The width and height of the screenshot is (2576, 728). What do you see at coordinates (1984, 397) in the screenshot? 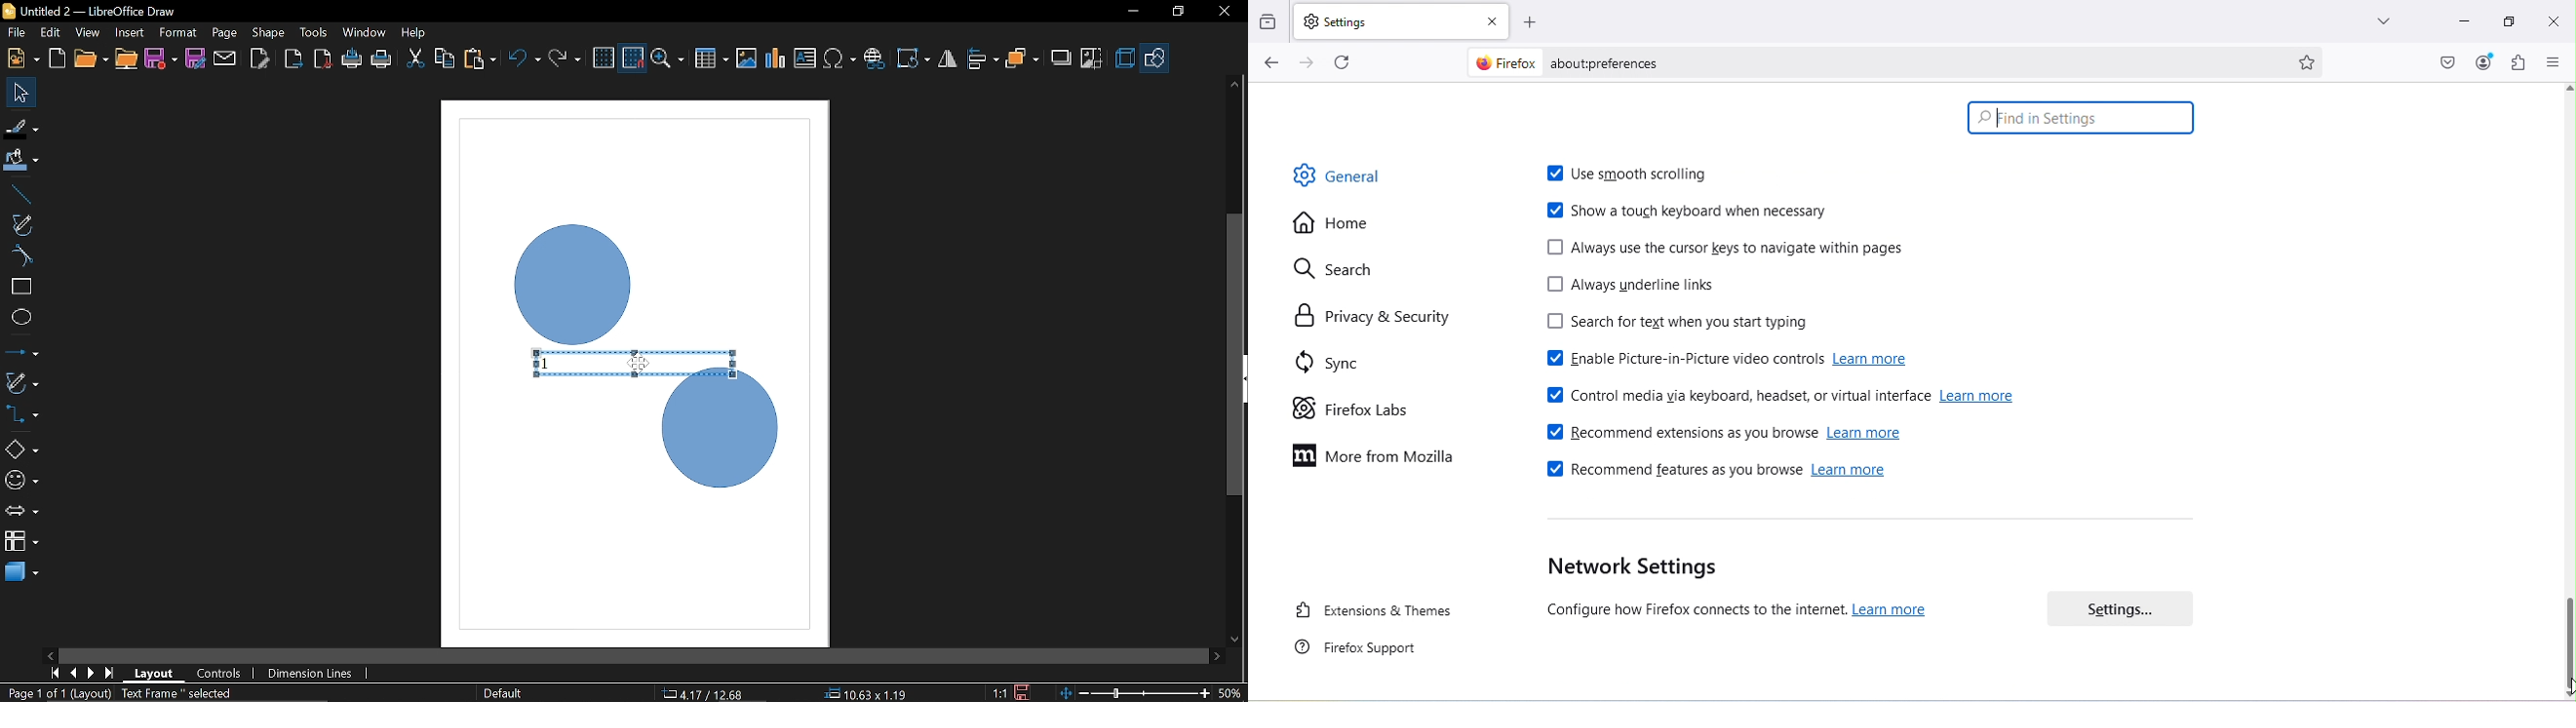
I see `learn more` at bounding box center [1984, 397].